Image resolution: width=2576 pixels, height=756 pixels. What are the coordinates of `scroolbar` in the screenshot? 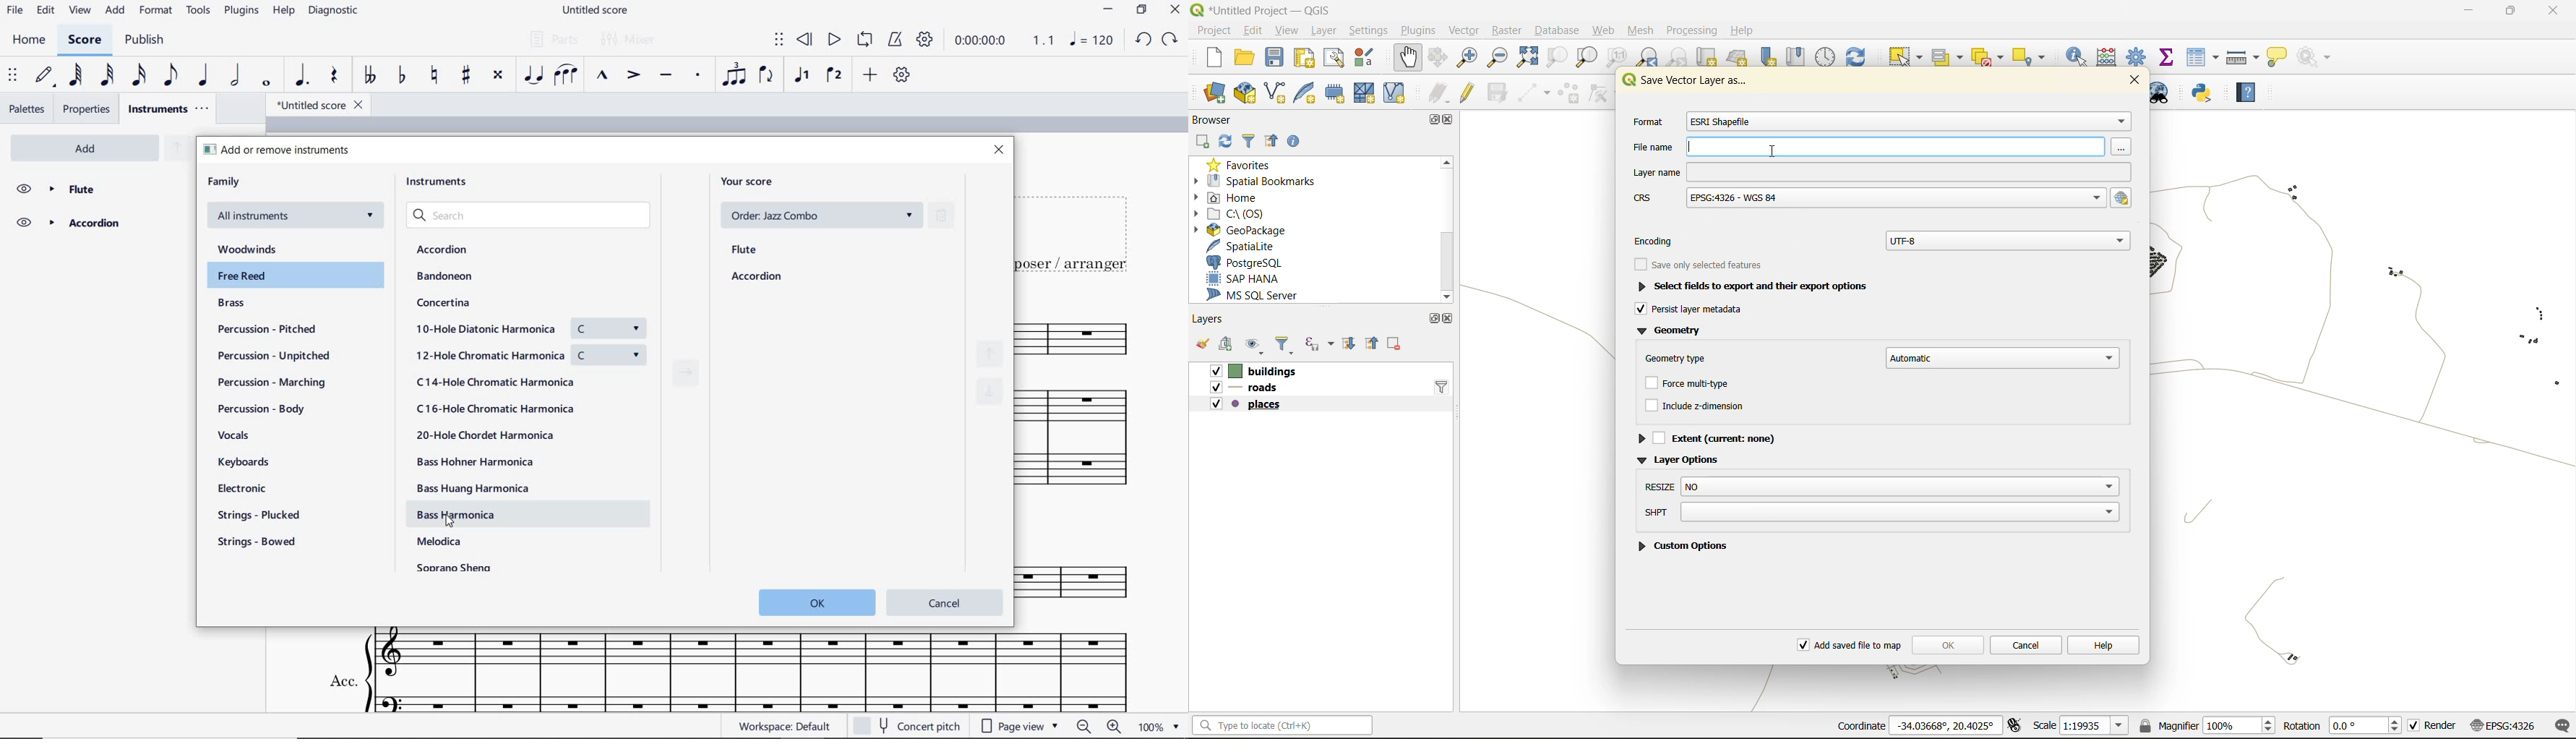 It's located at (1448, 226).